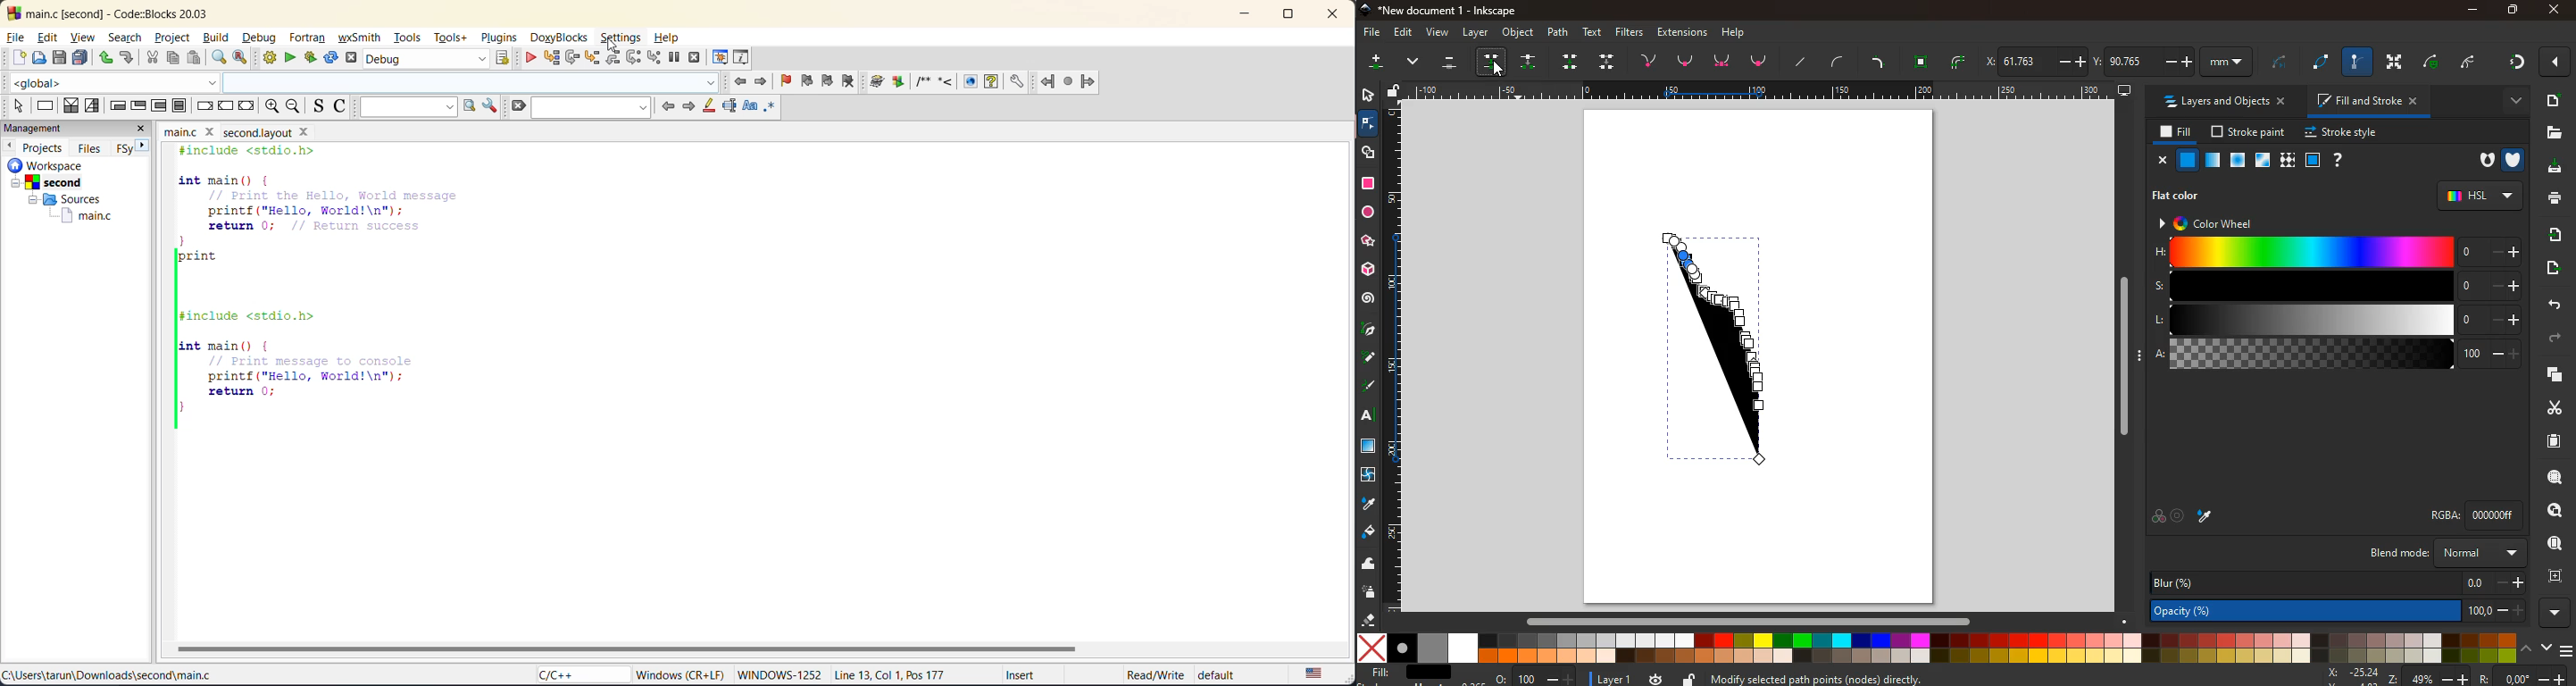  What do you see at coordinates (220, 58) in the screenshot?
I see `find` at bounding box center [220, 58].